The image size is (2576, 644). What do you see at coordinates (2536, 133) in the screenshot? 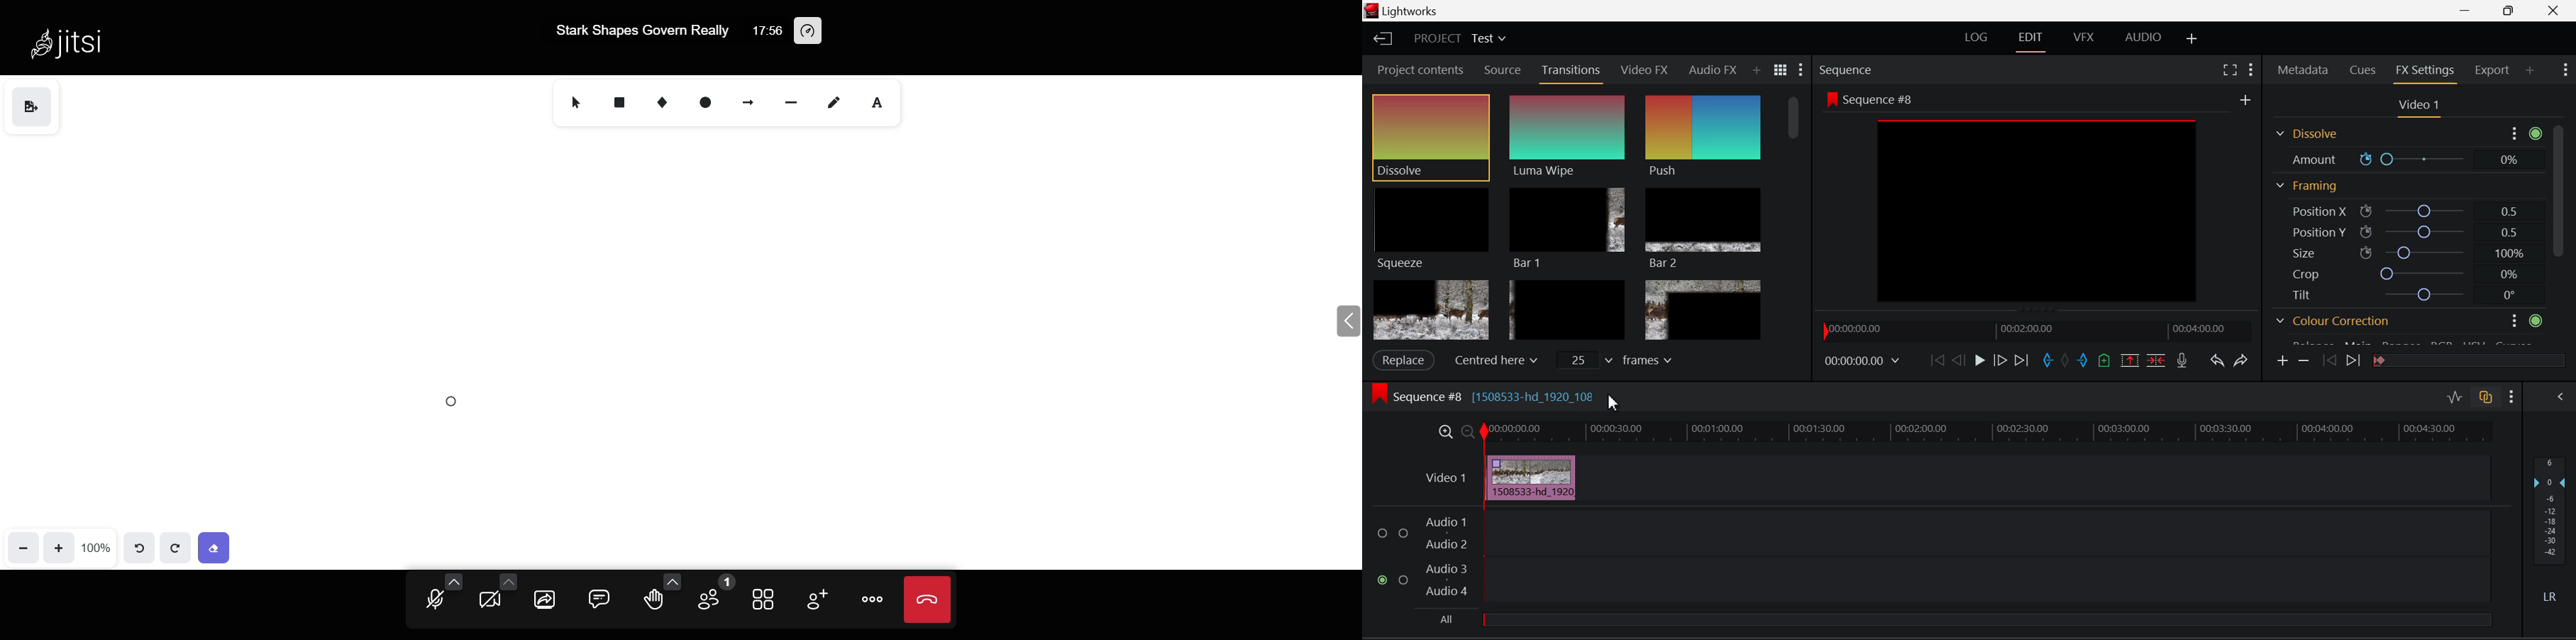
I see `active` at bounding box center [2536, 133].